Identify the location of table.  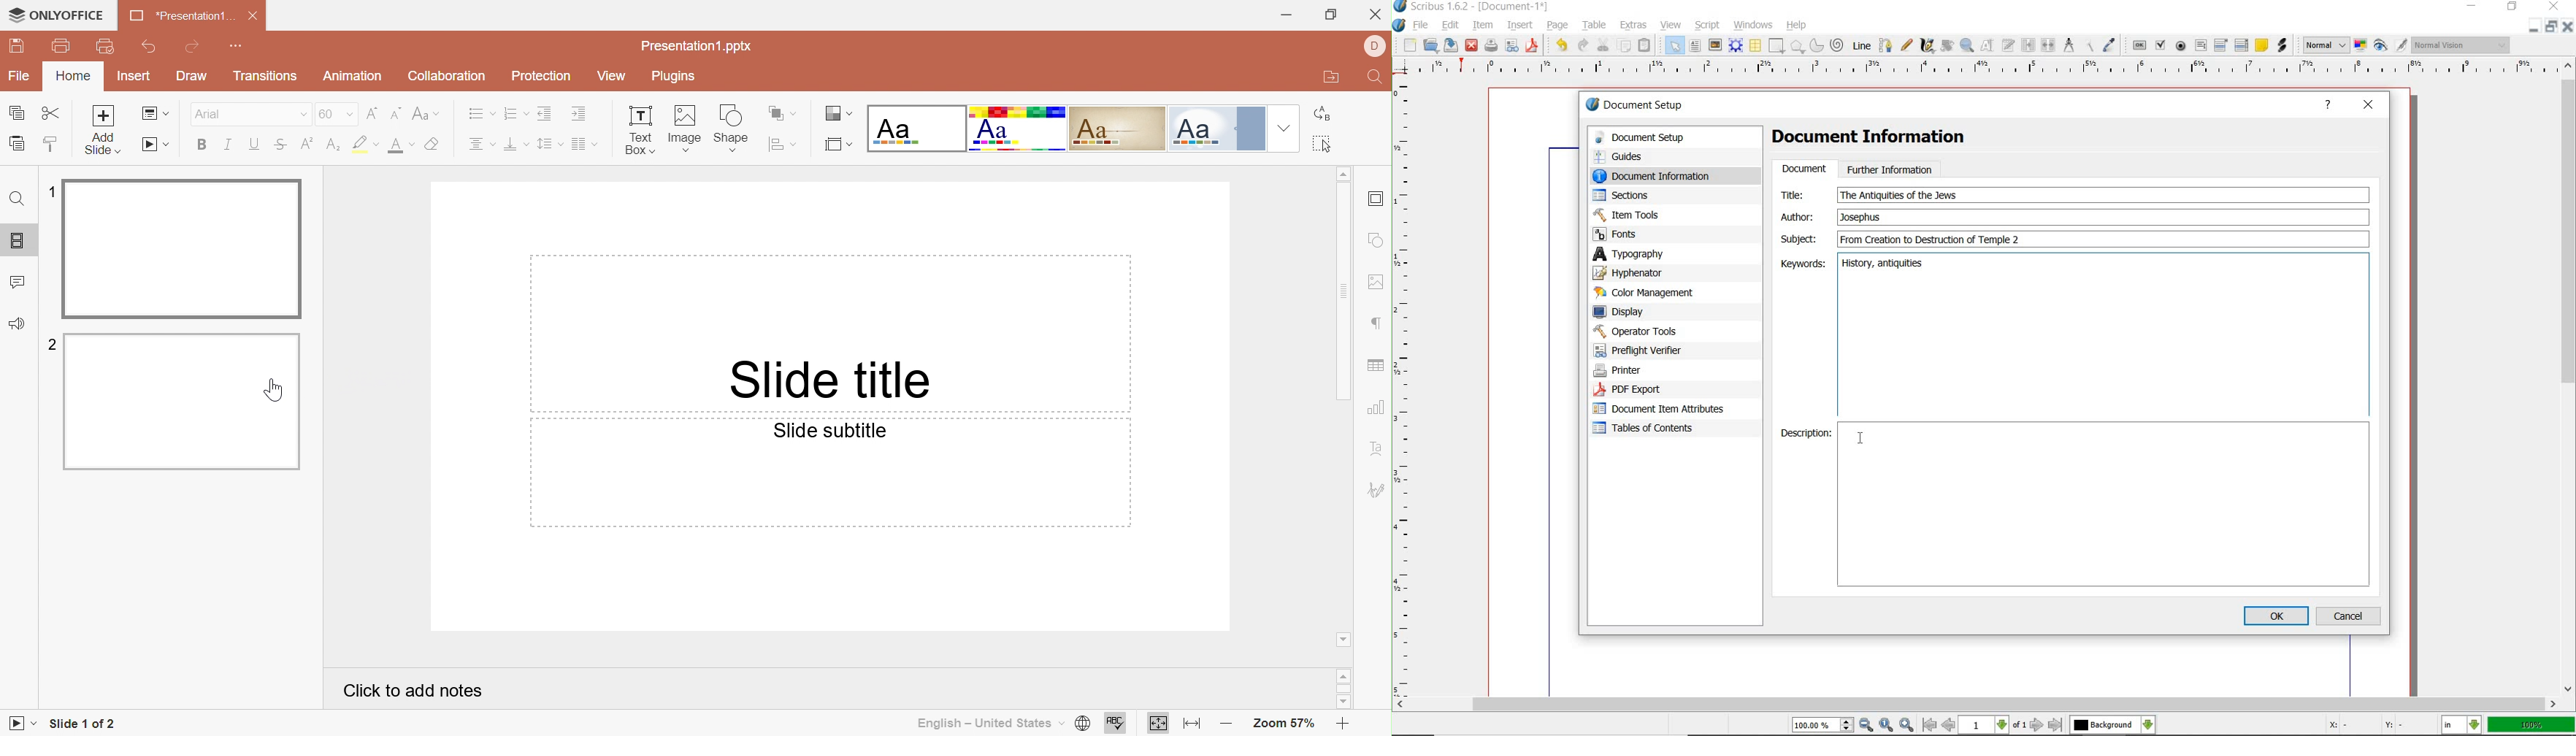
(1755, 45).